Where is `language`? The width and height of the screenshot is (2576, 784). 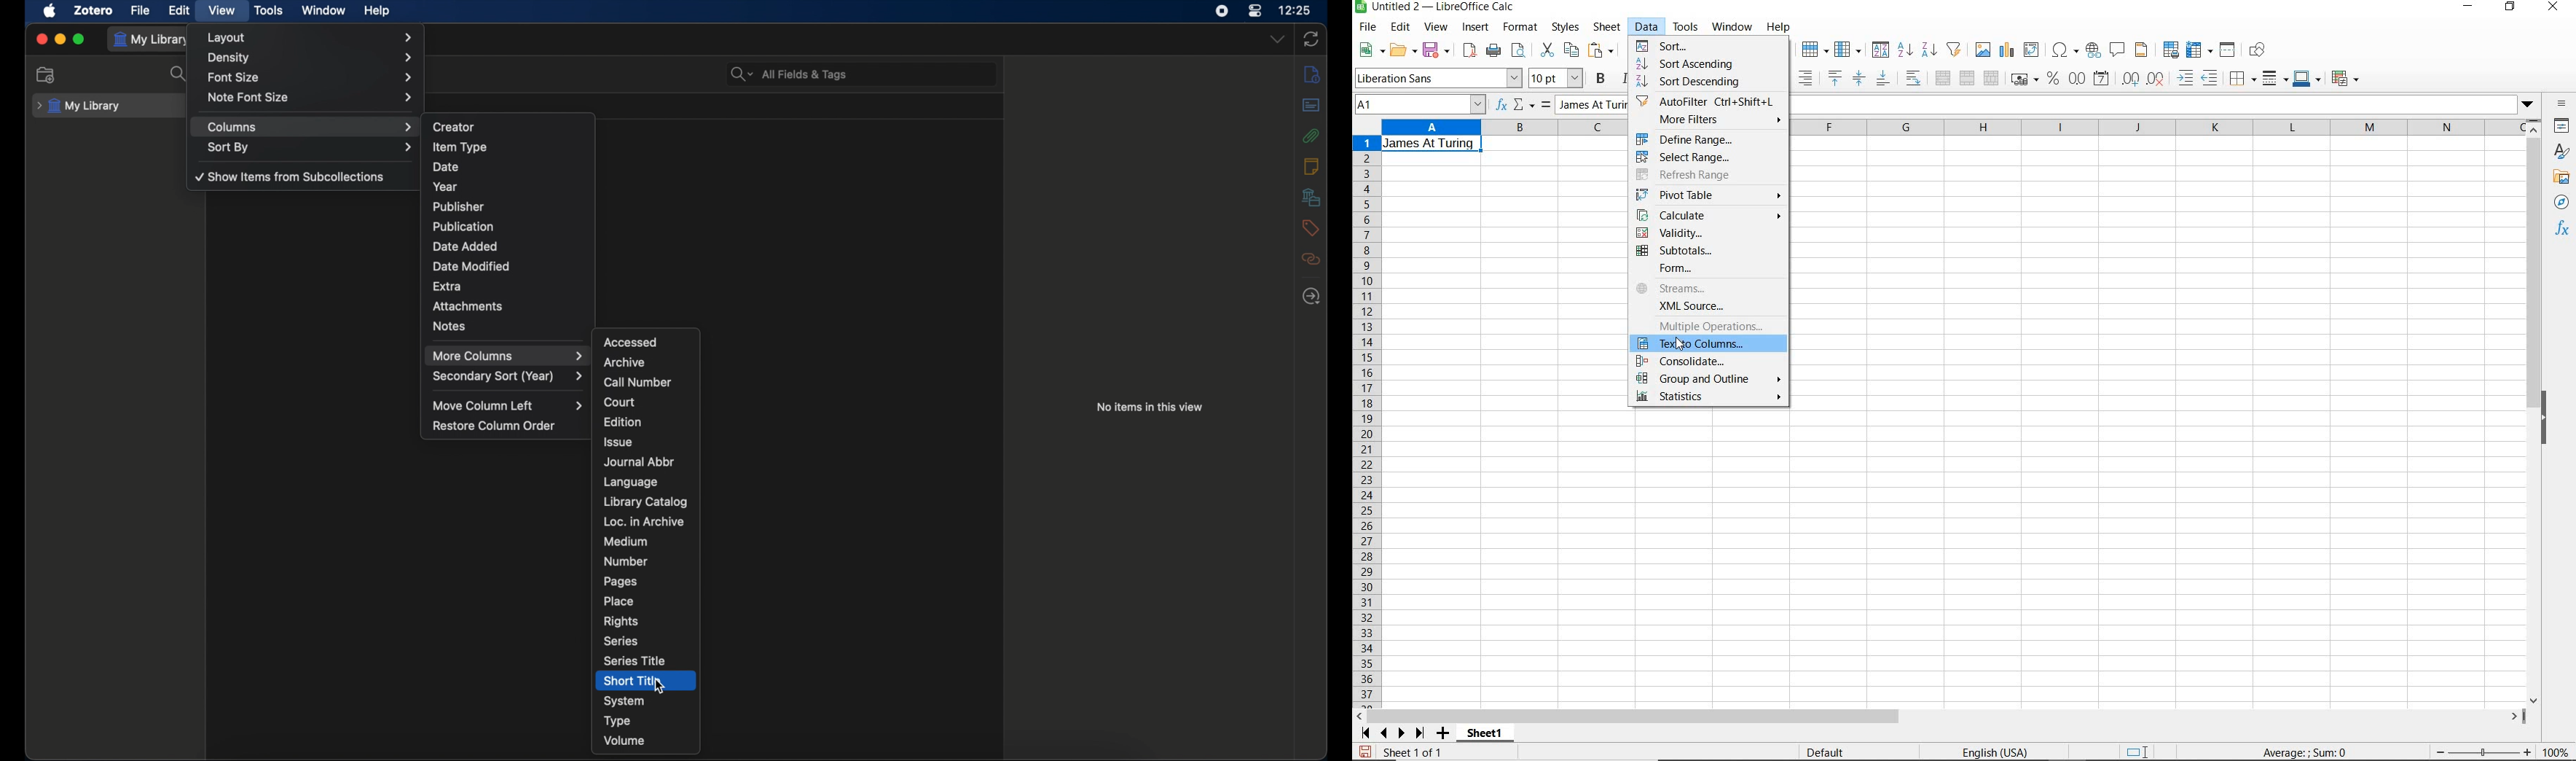 language is located at coordinates (630, 482).